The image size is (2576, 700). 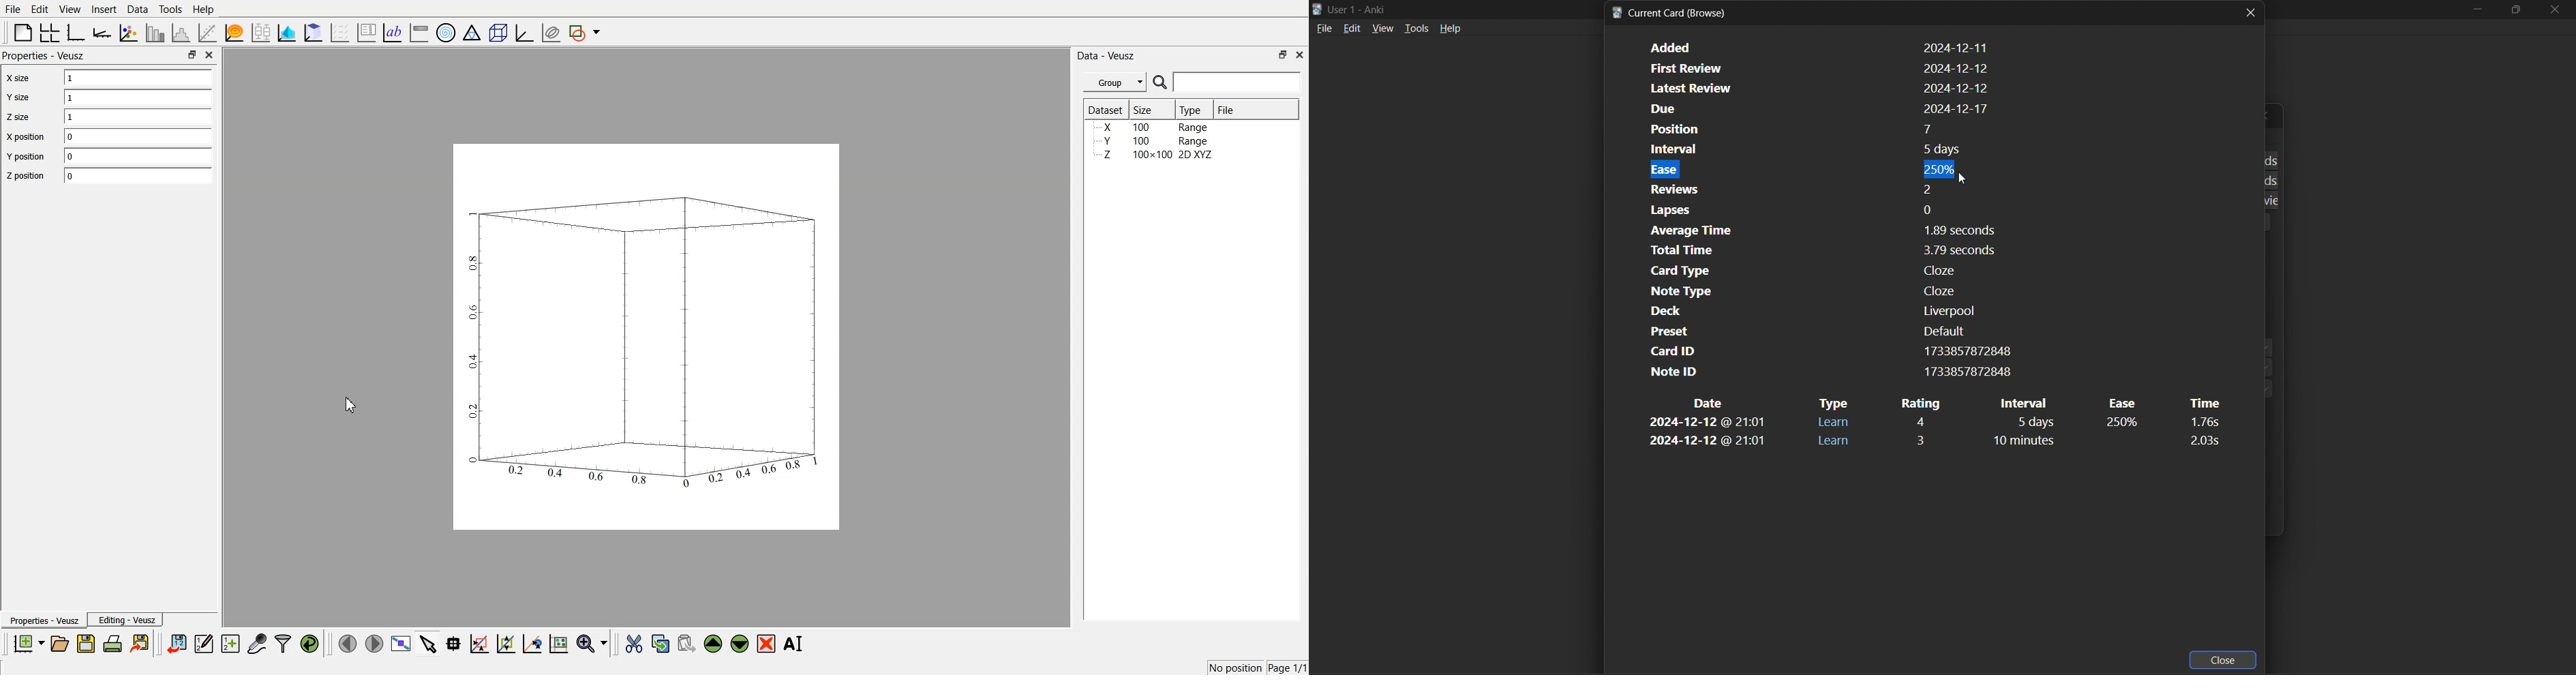 What do you see at coordinates (234, 33) in the screenshot?
I see `3D Function` at bounding box center [234, 33].